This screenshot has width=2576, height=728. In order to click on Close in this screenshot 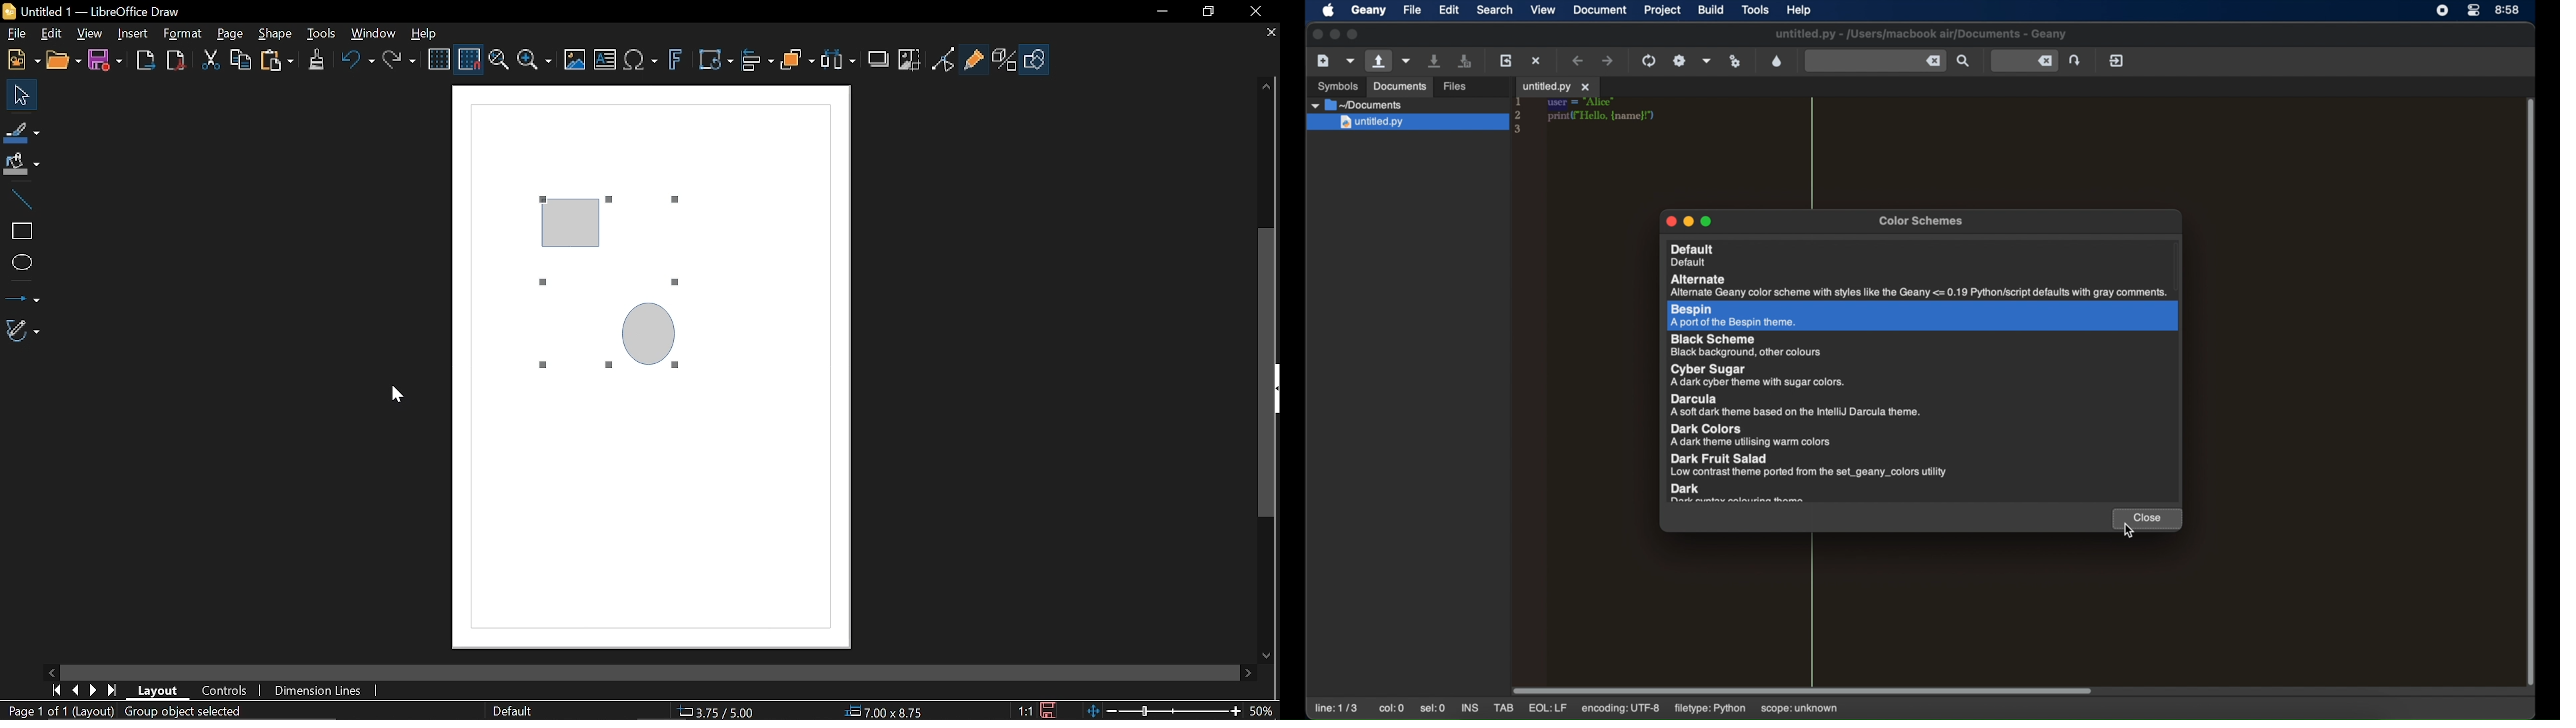, I will do `click(1258, 11)`.